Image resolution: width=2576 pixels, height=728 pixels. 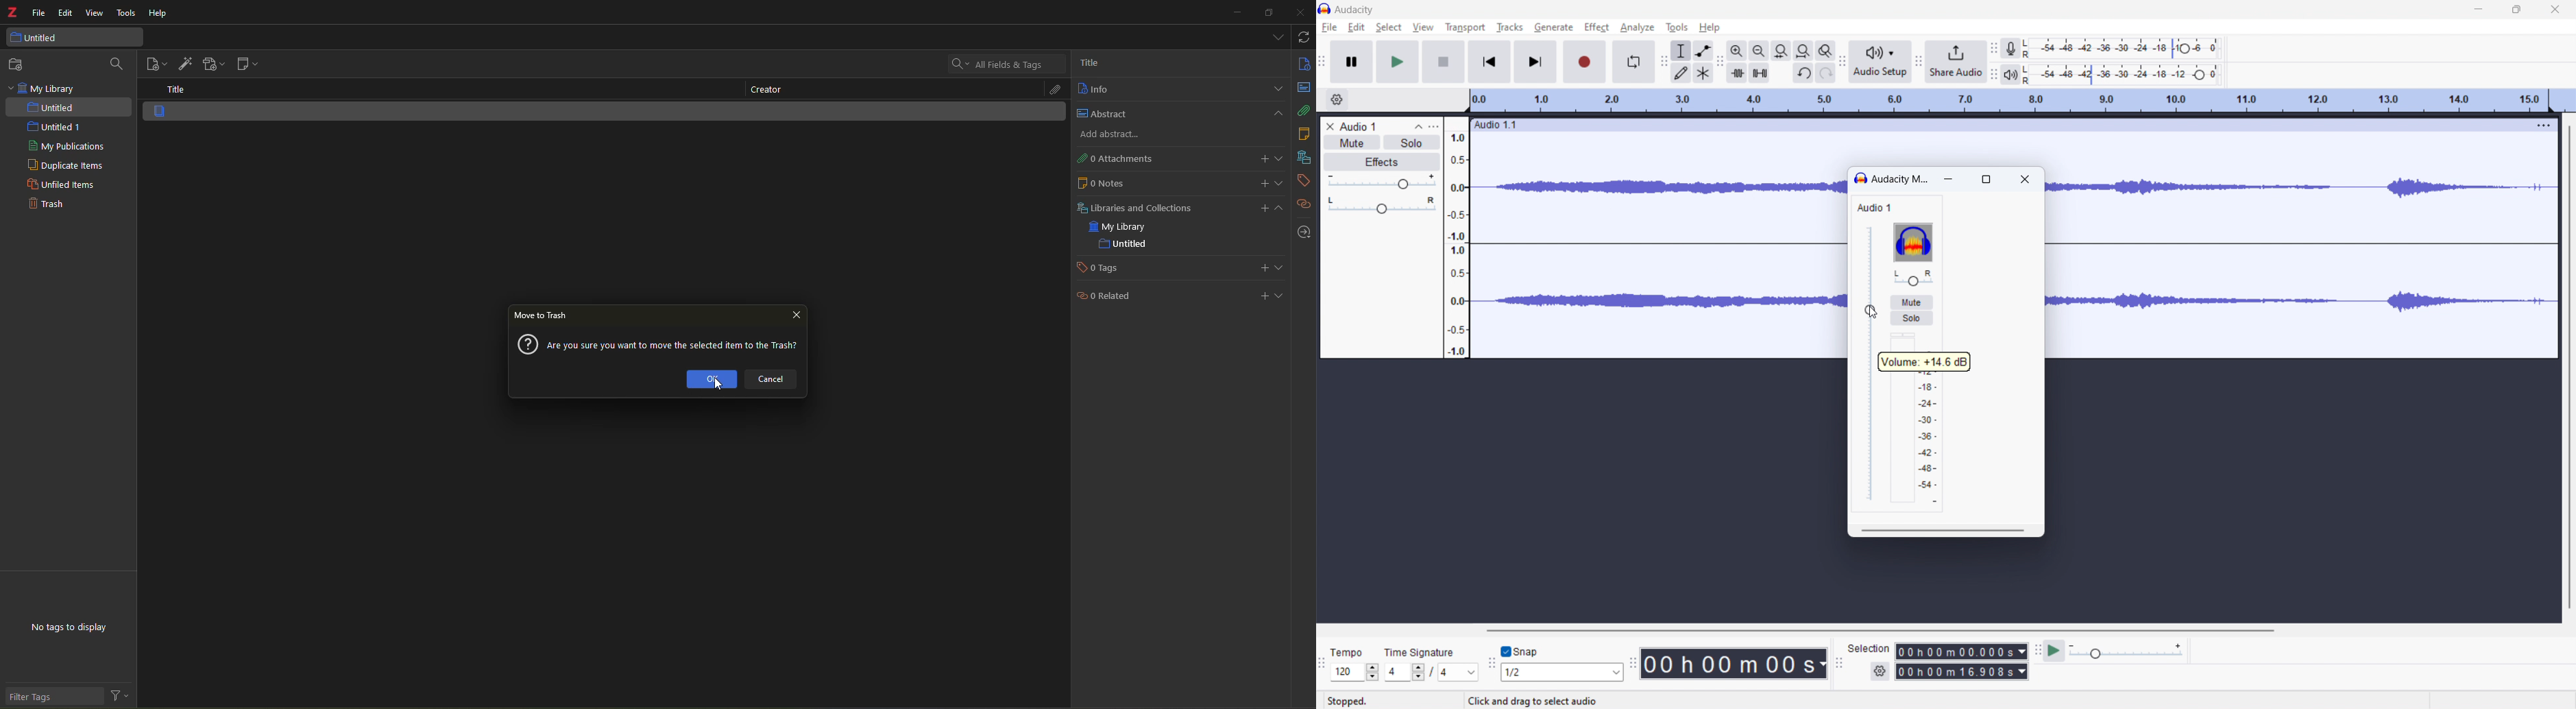 I want to click on 0, so click(x=1113, y=158).